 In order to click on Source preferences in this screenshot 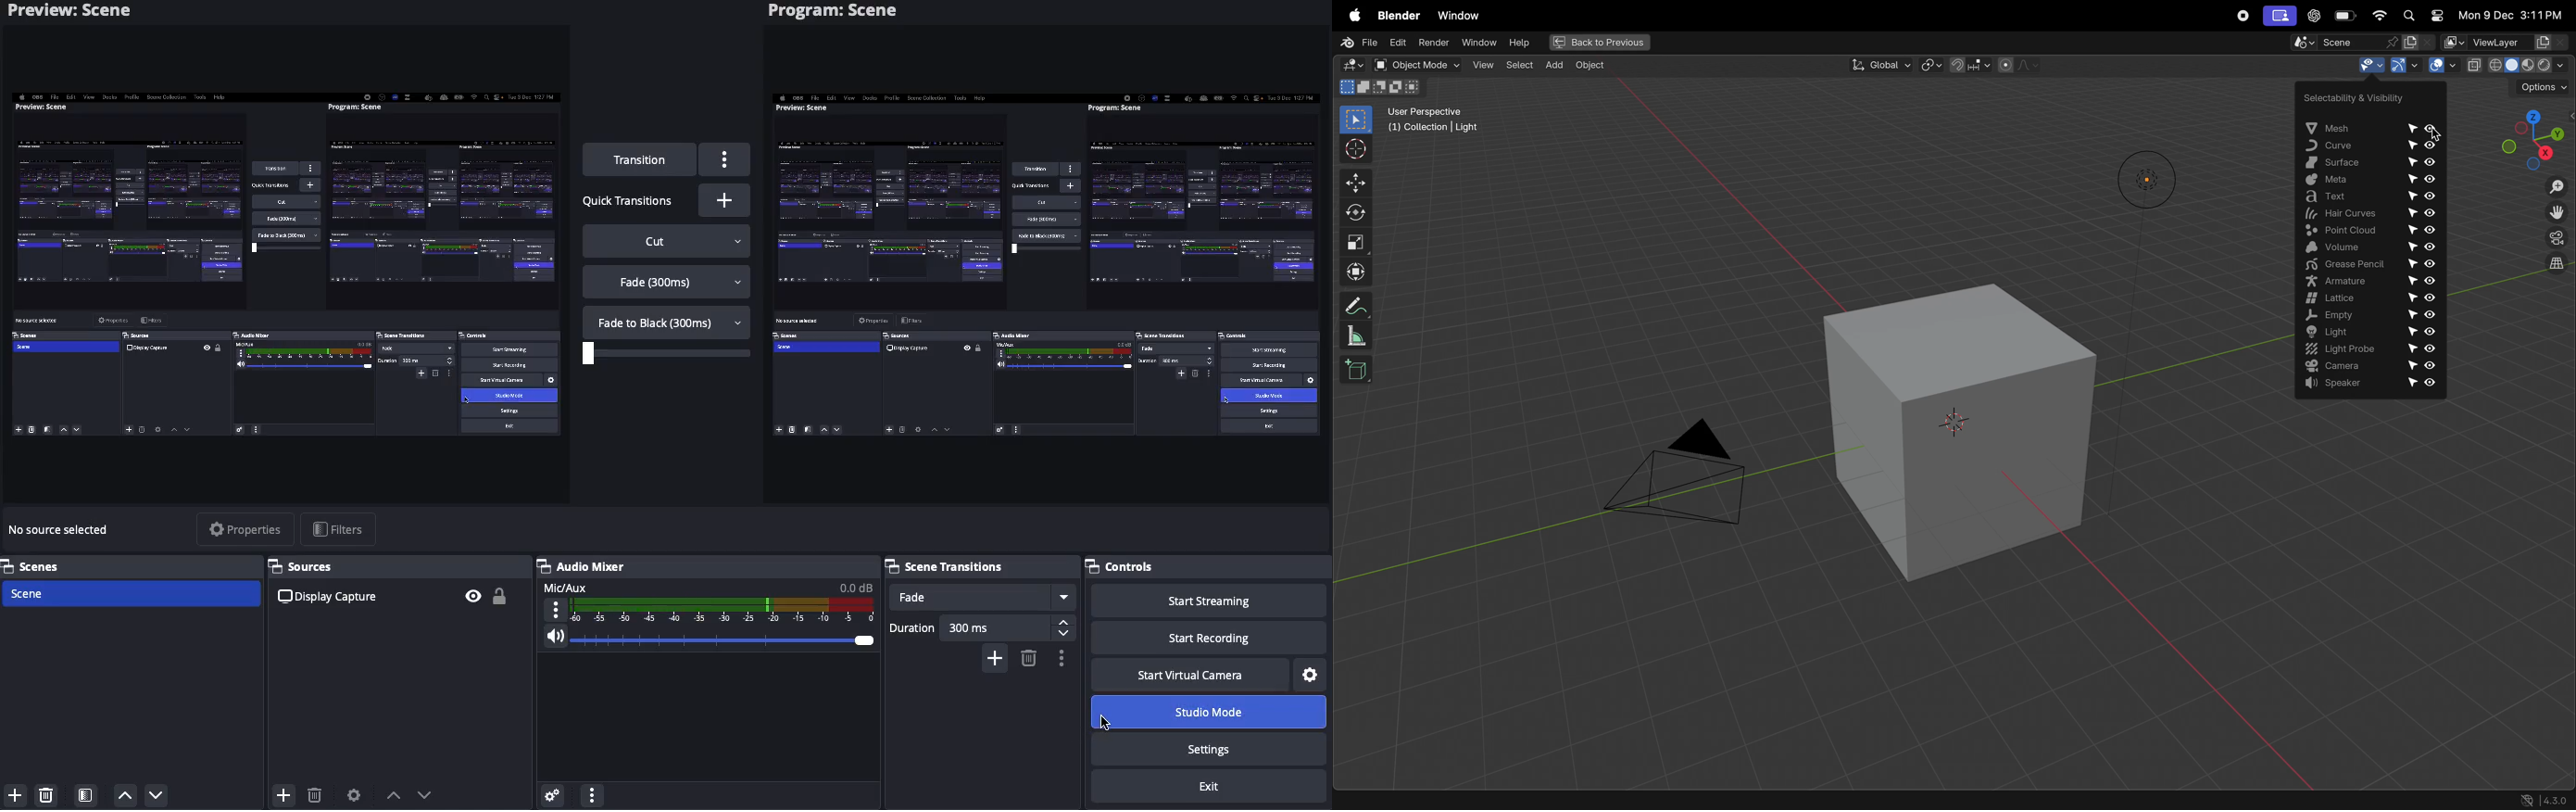, I will do `click(352, 795)`.